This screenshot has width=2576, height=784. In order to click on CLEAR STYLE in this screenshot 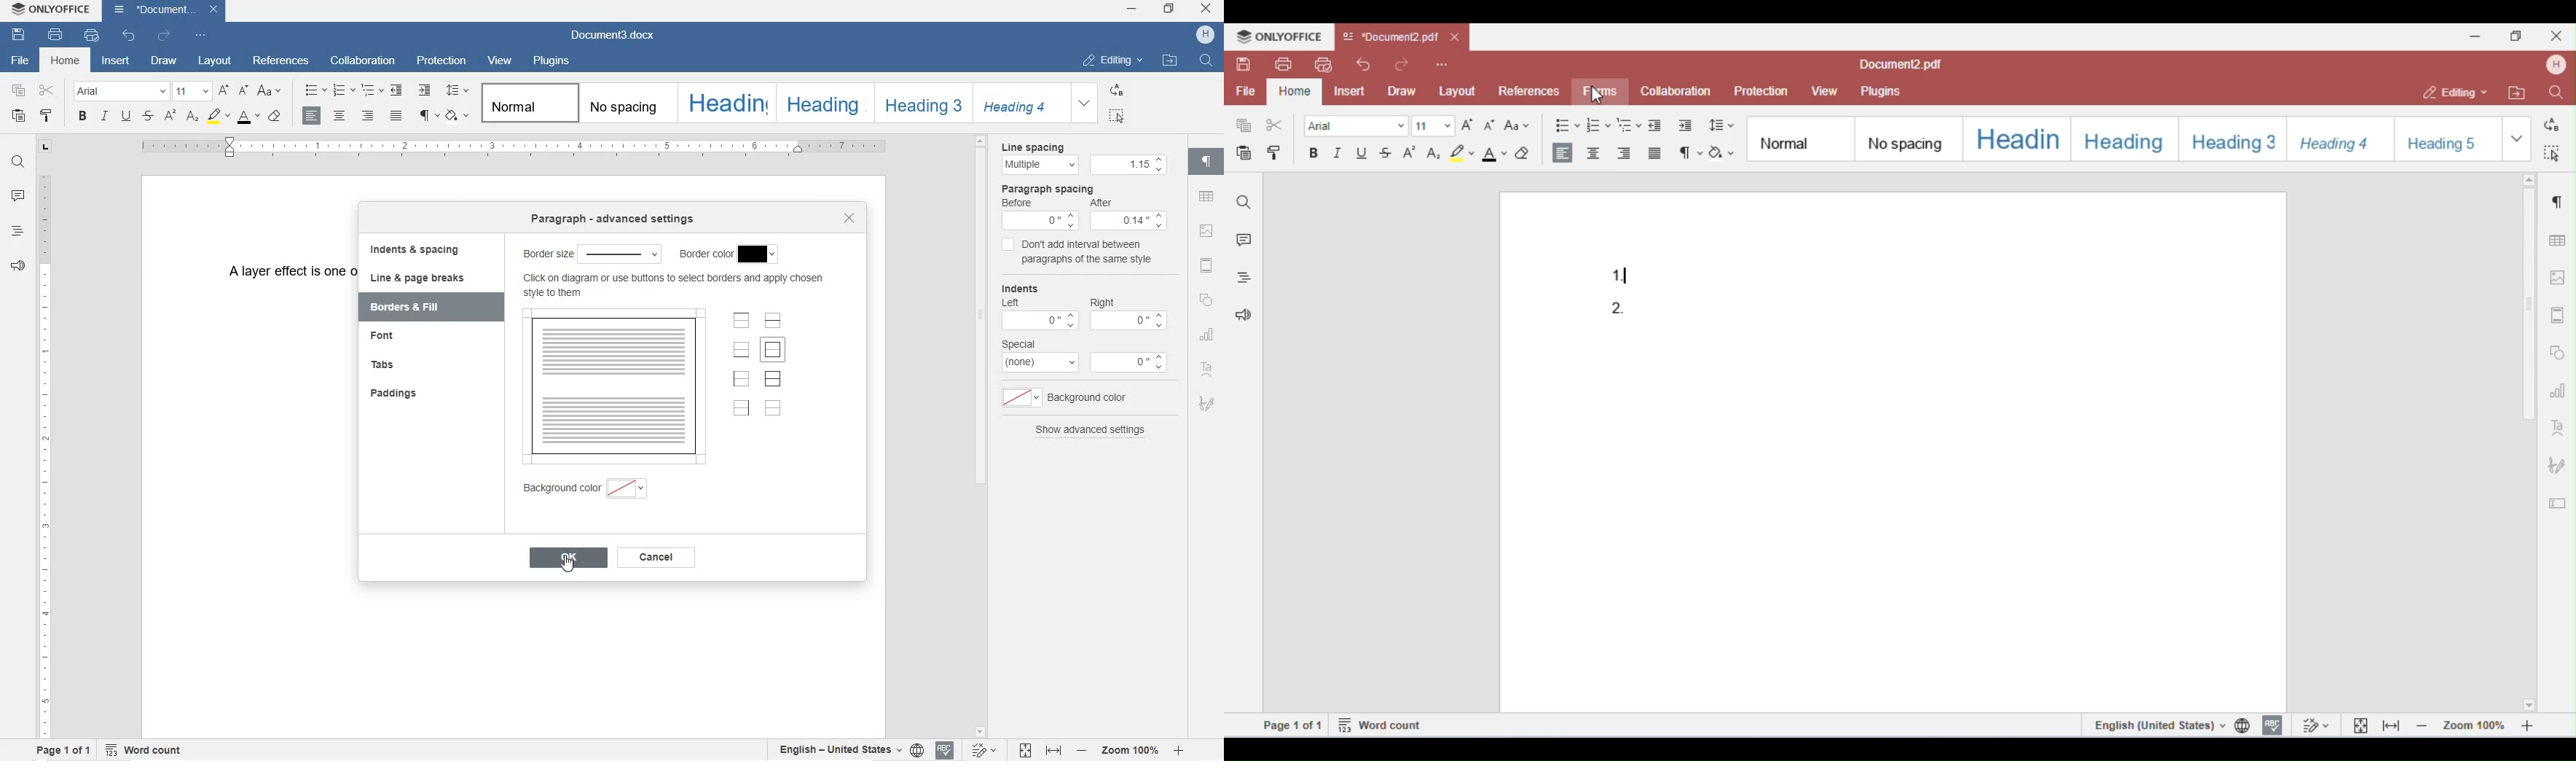, I will do `click(275, 117)`.